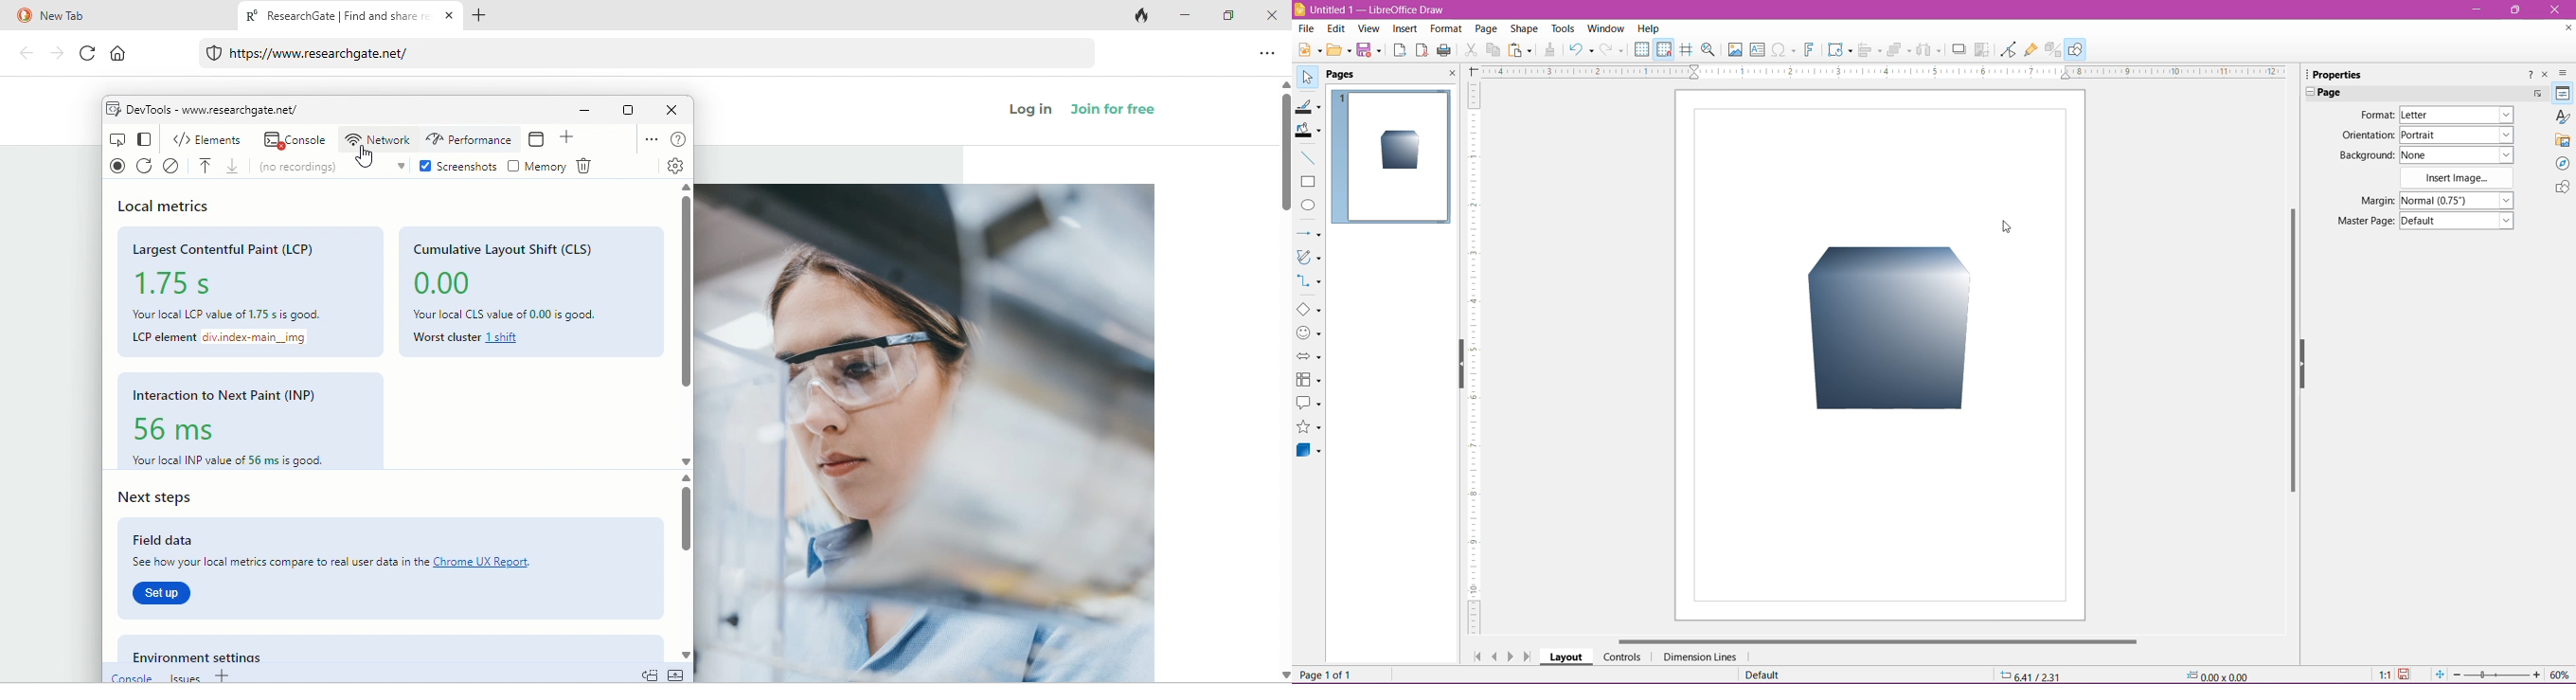 Image resolution: width=2576 pixels, height=700 pixels. What do you see at coordinates (2457, 675) in the screenshot?
I see `Zoom Out` at bounding box center [2457, 675].